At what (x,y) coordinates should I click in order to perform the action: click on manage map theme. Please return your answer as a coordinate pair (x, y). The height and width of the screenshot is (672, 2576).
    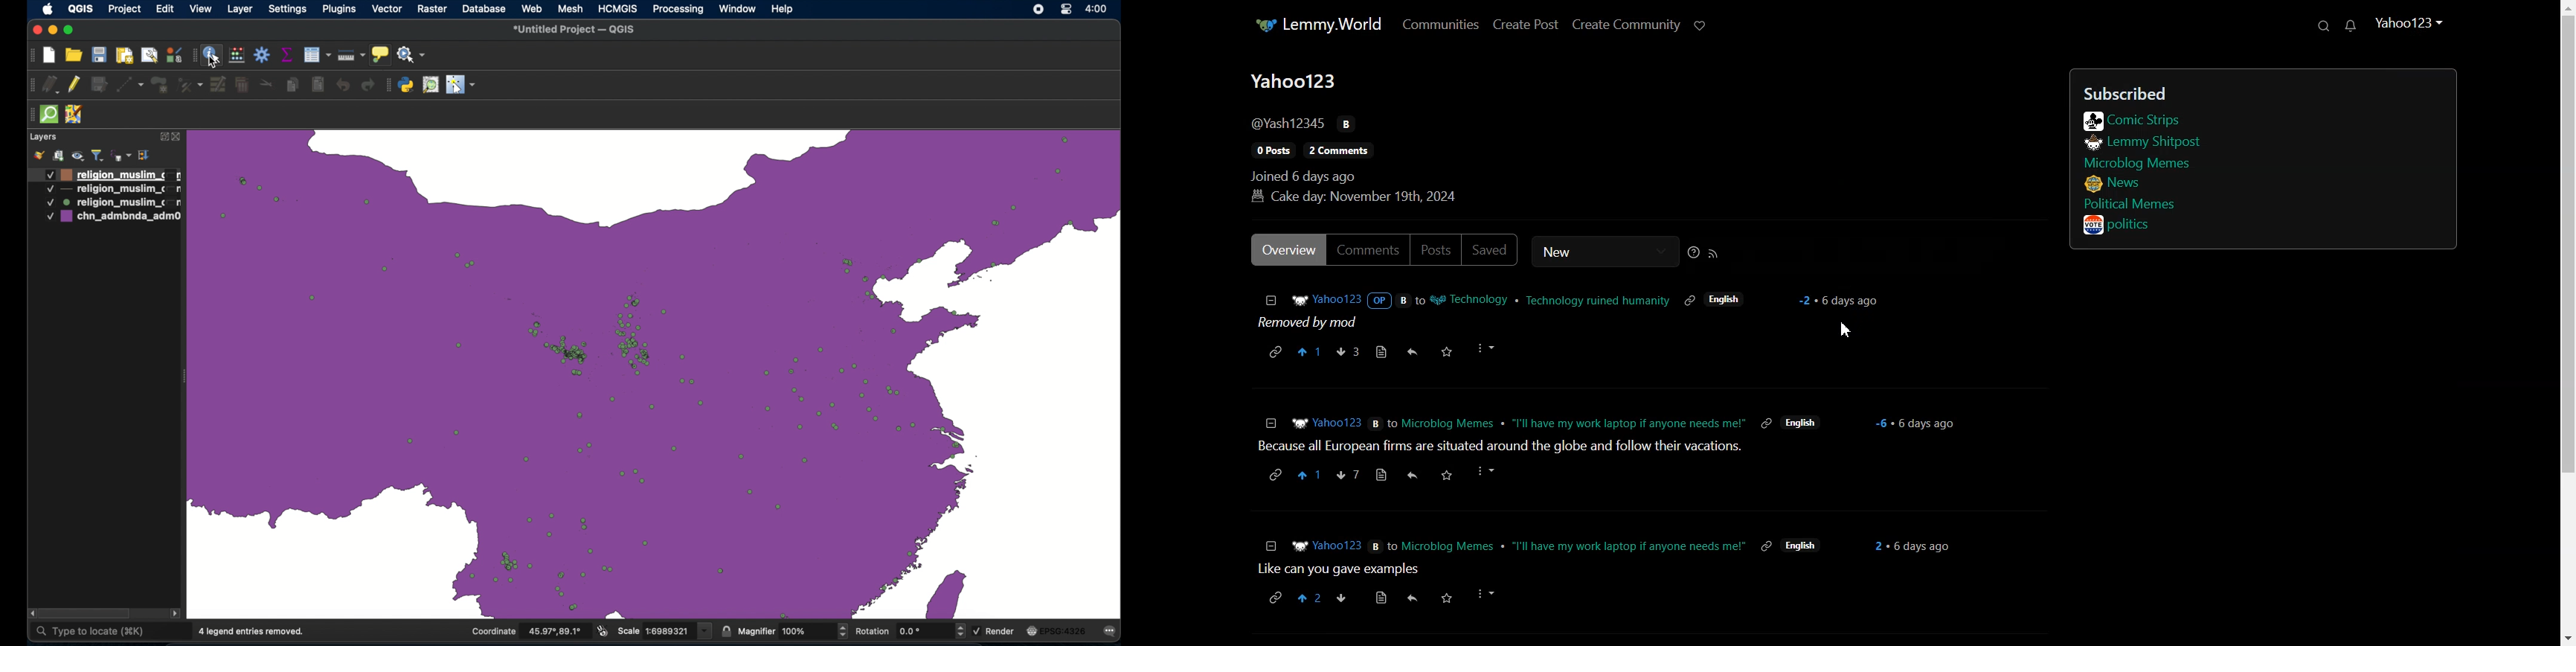
    Looking at the image, I should click on (78, 154).